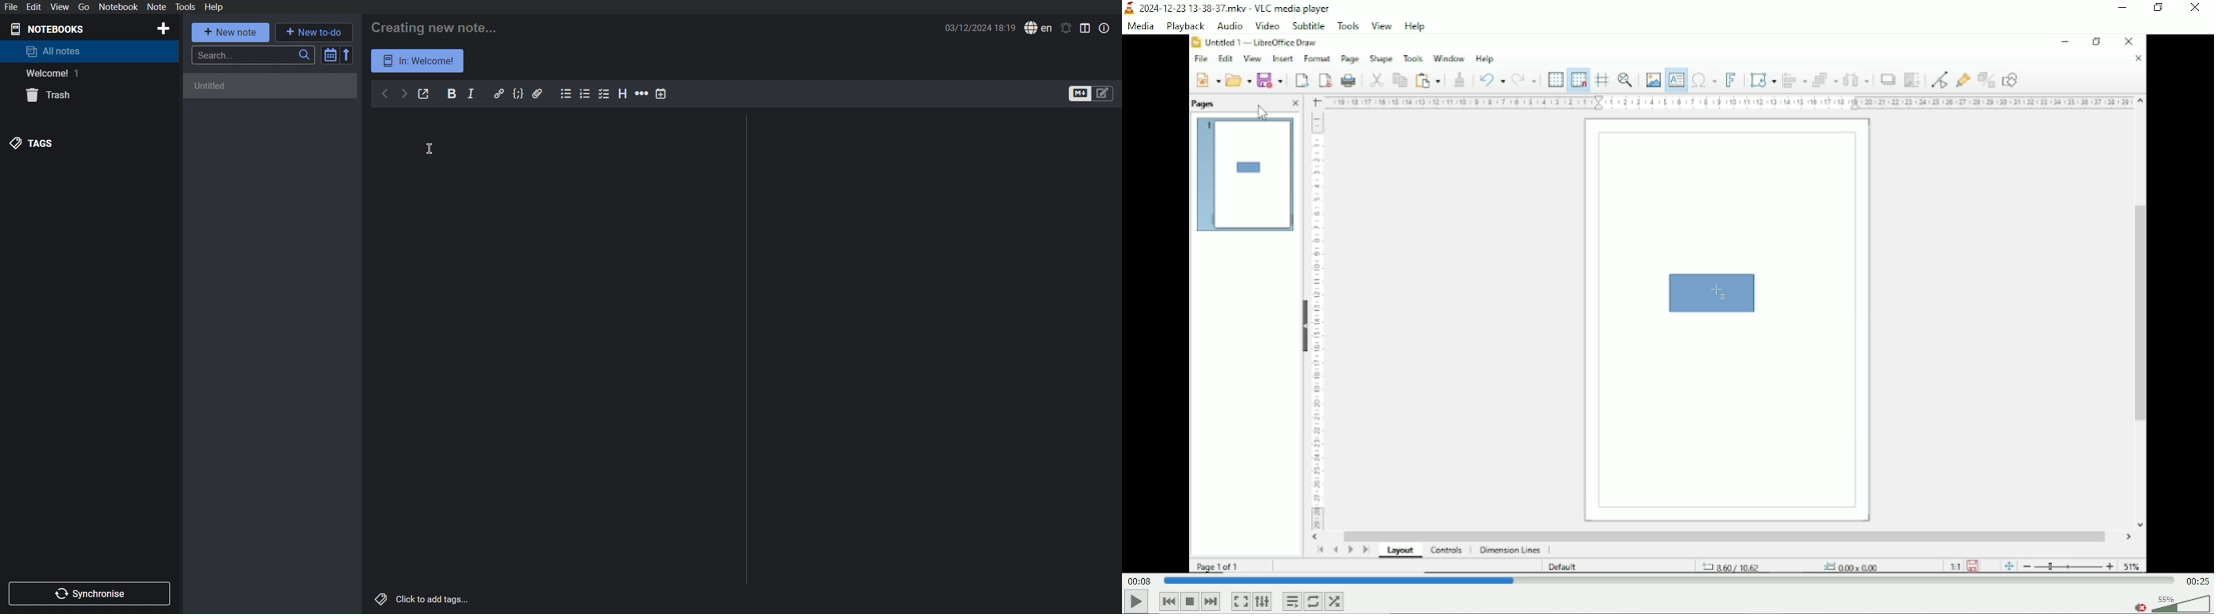 The image size is (2240, 616). Describe the element at coordinates (2196, 580) in the screenshot. I see `Total duration` at that location.